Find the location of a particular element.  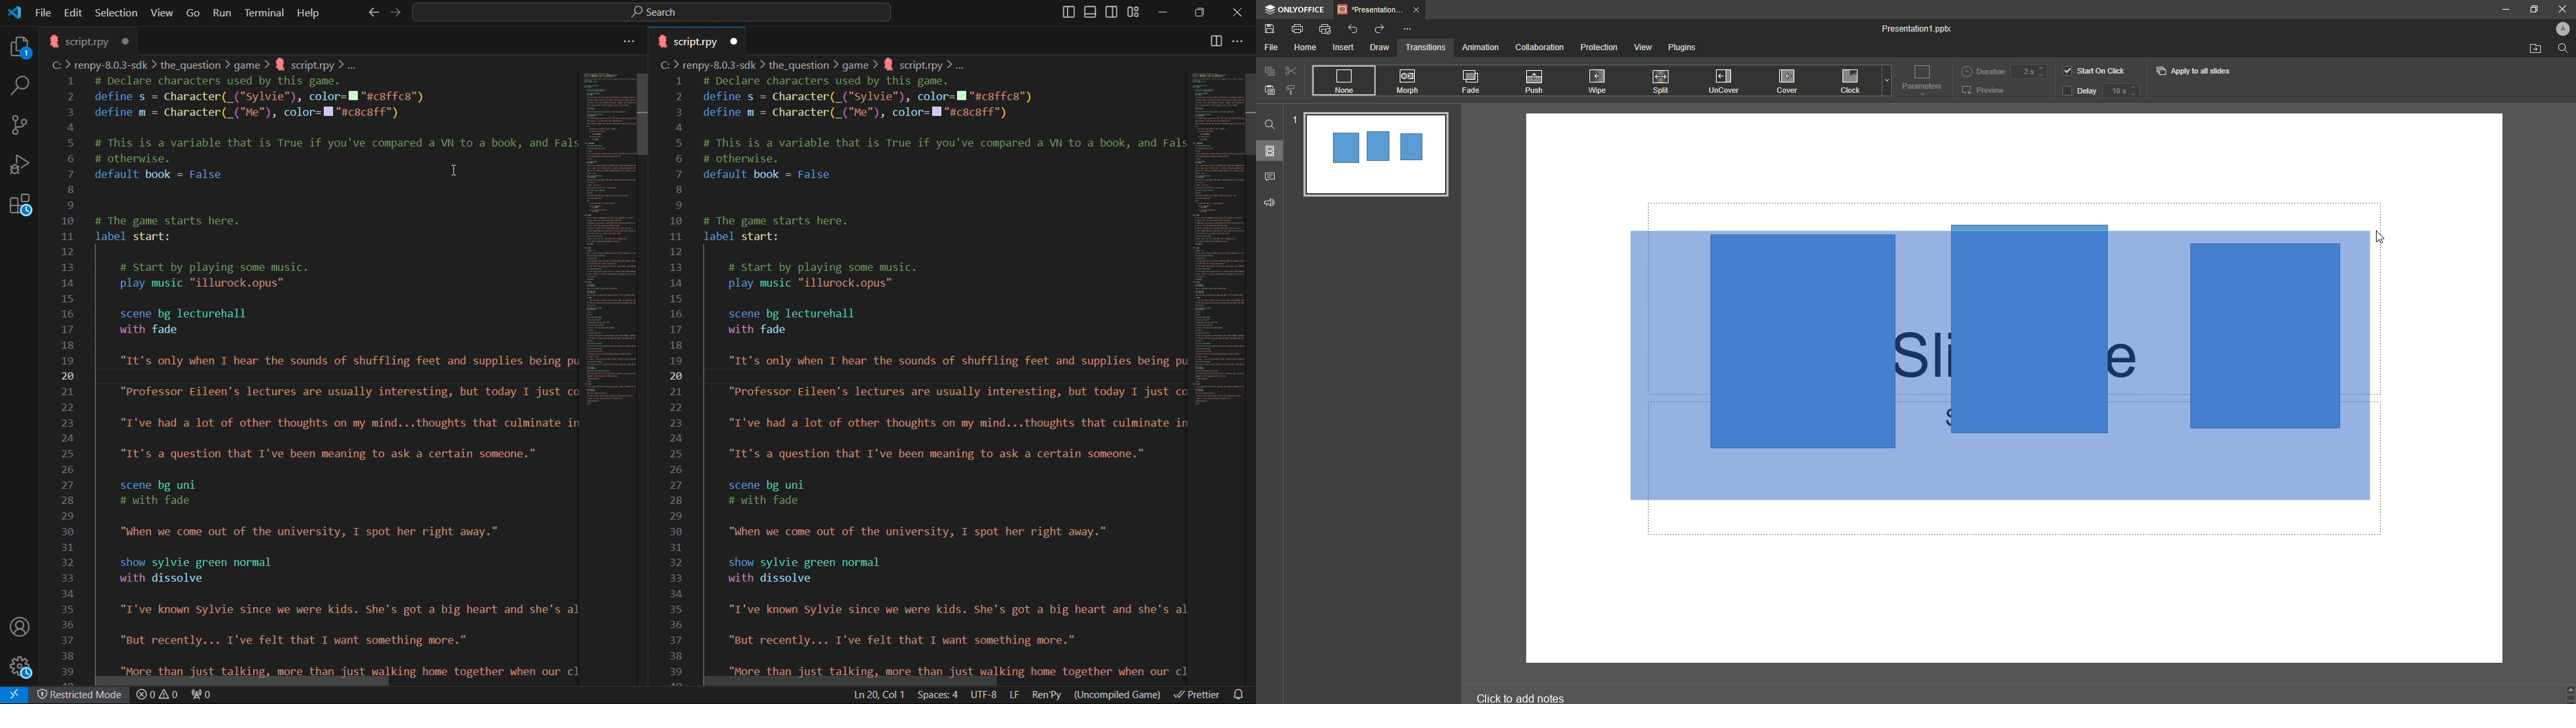

line numbering is located at coordinates (678, 381).